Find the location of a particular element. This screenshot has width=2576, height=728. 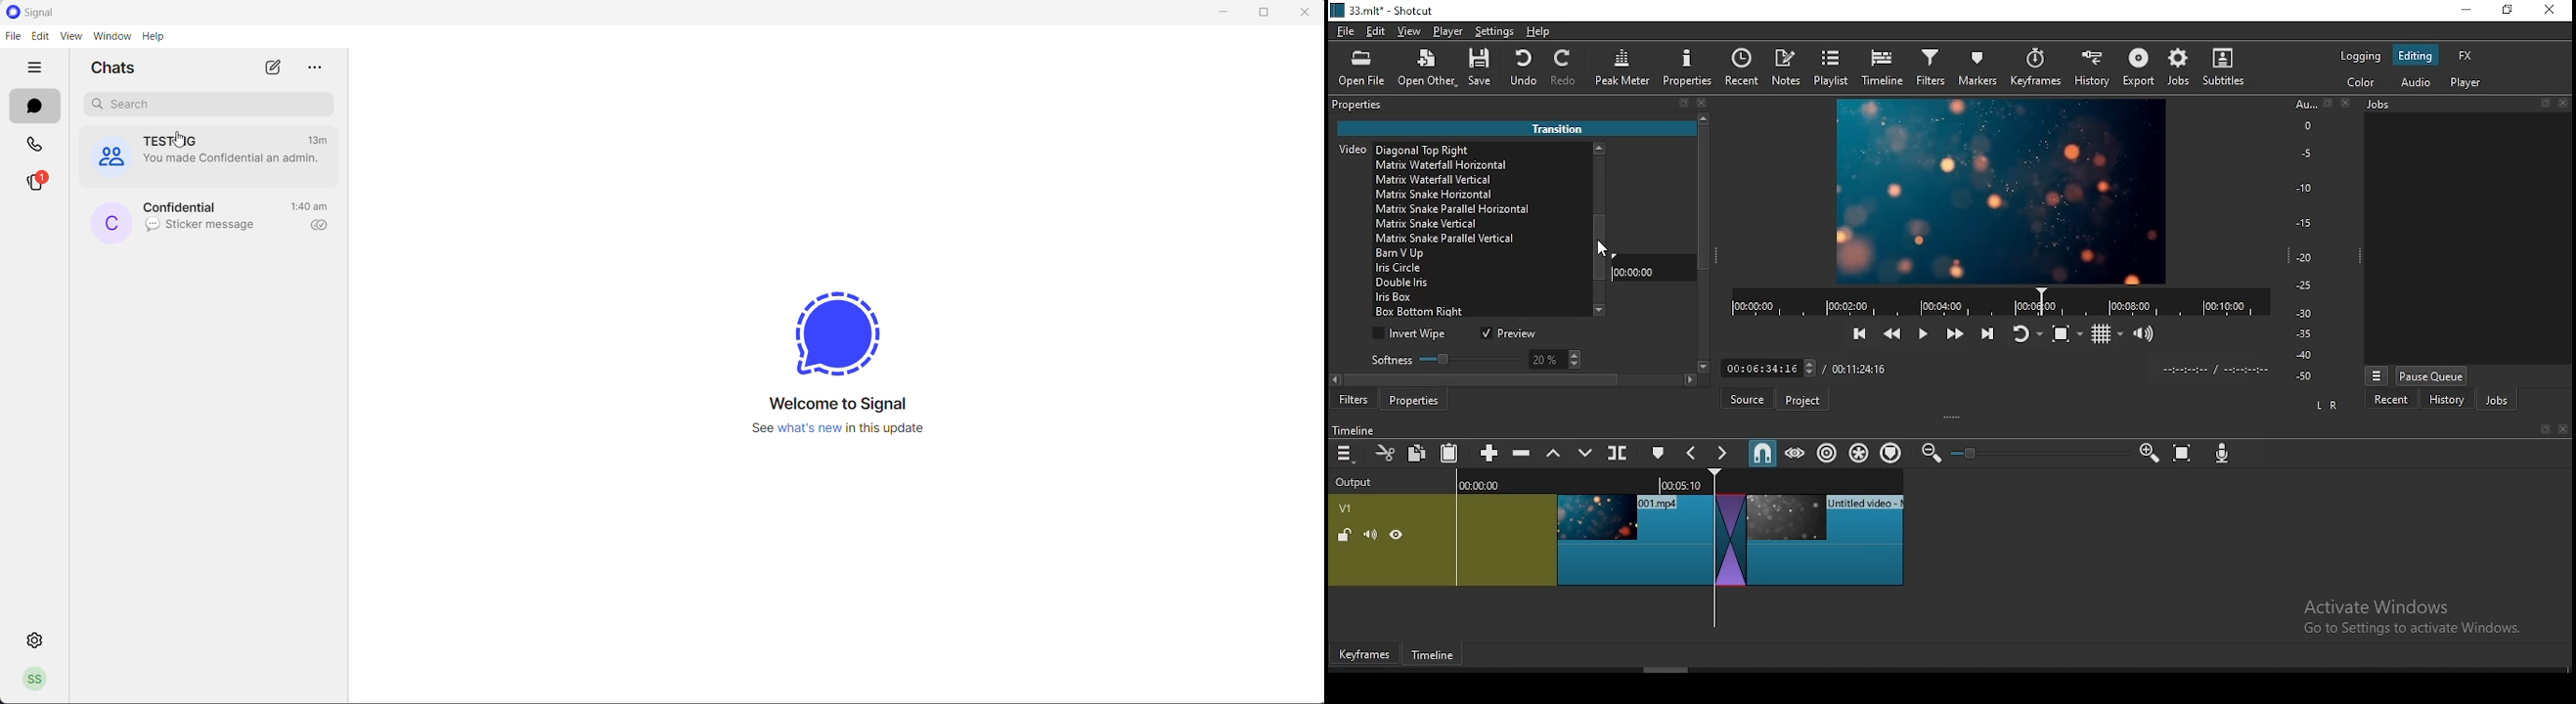

menu is located at coordinates (1345, 454).